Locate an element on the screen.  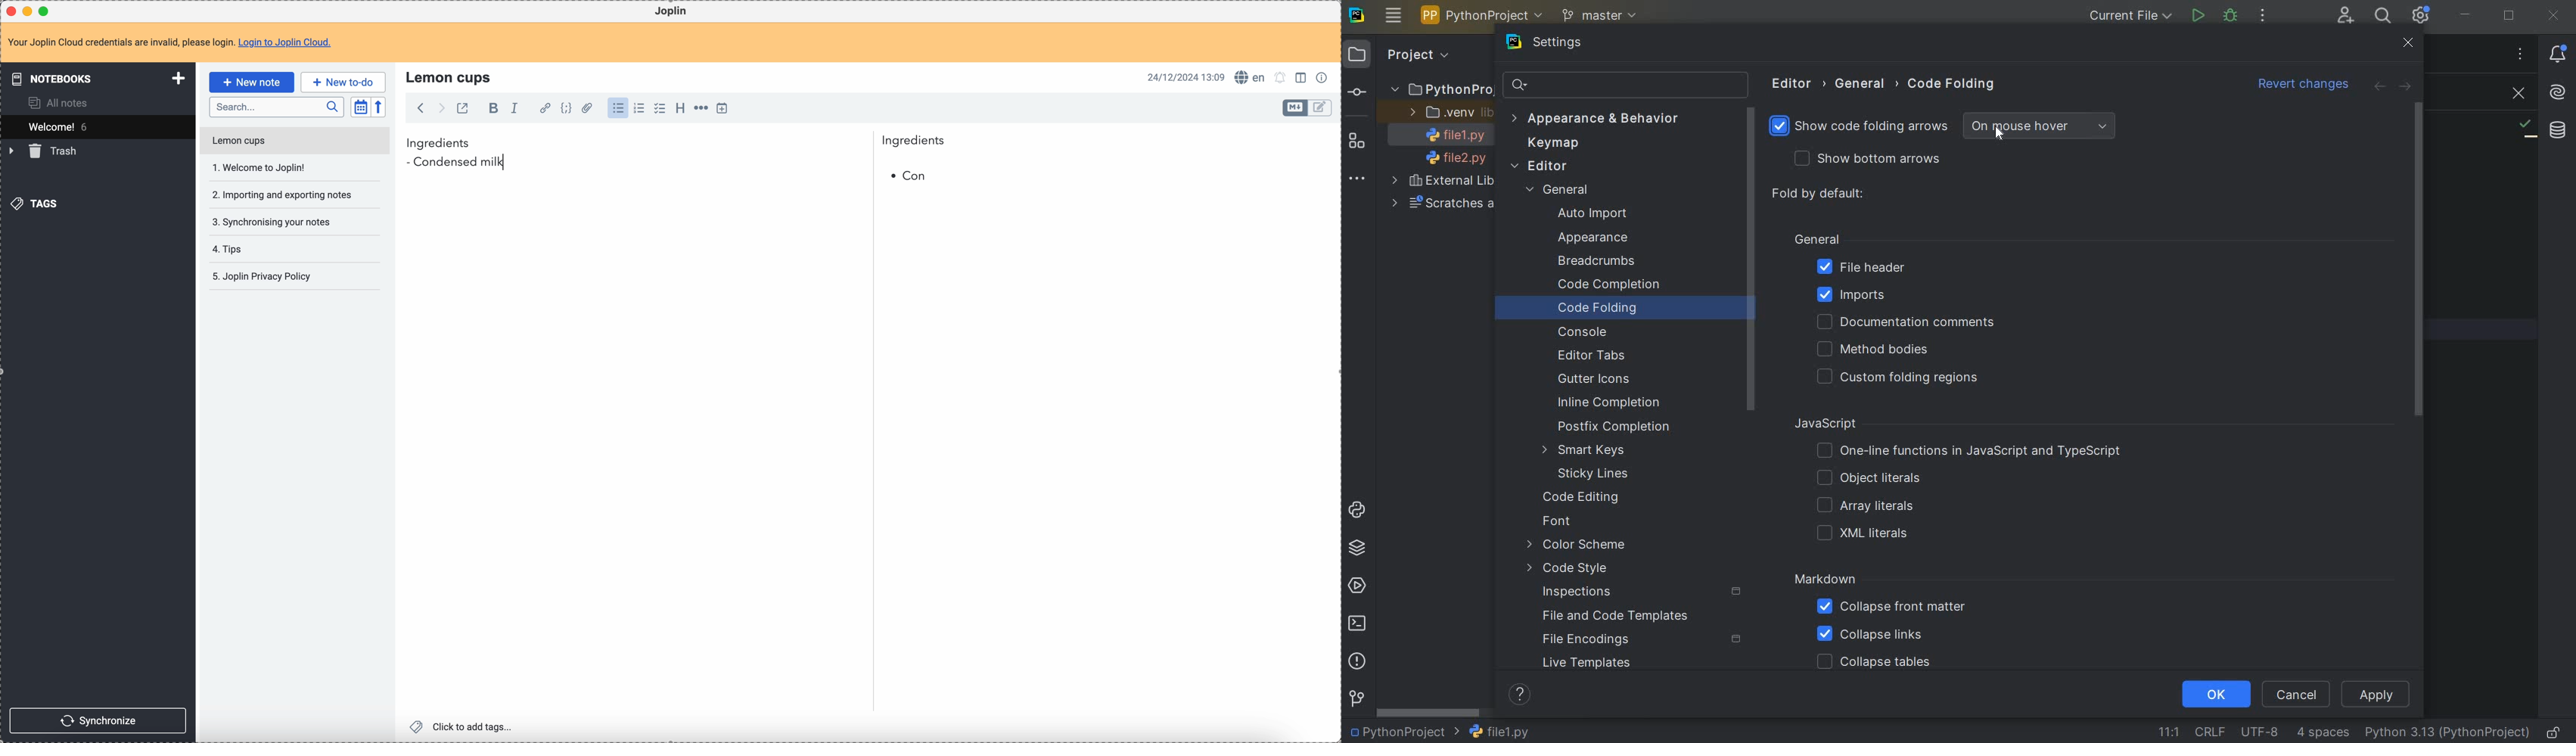
POSTFIX COMPLETION is located at coordinates (1611, 428).